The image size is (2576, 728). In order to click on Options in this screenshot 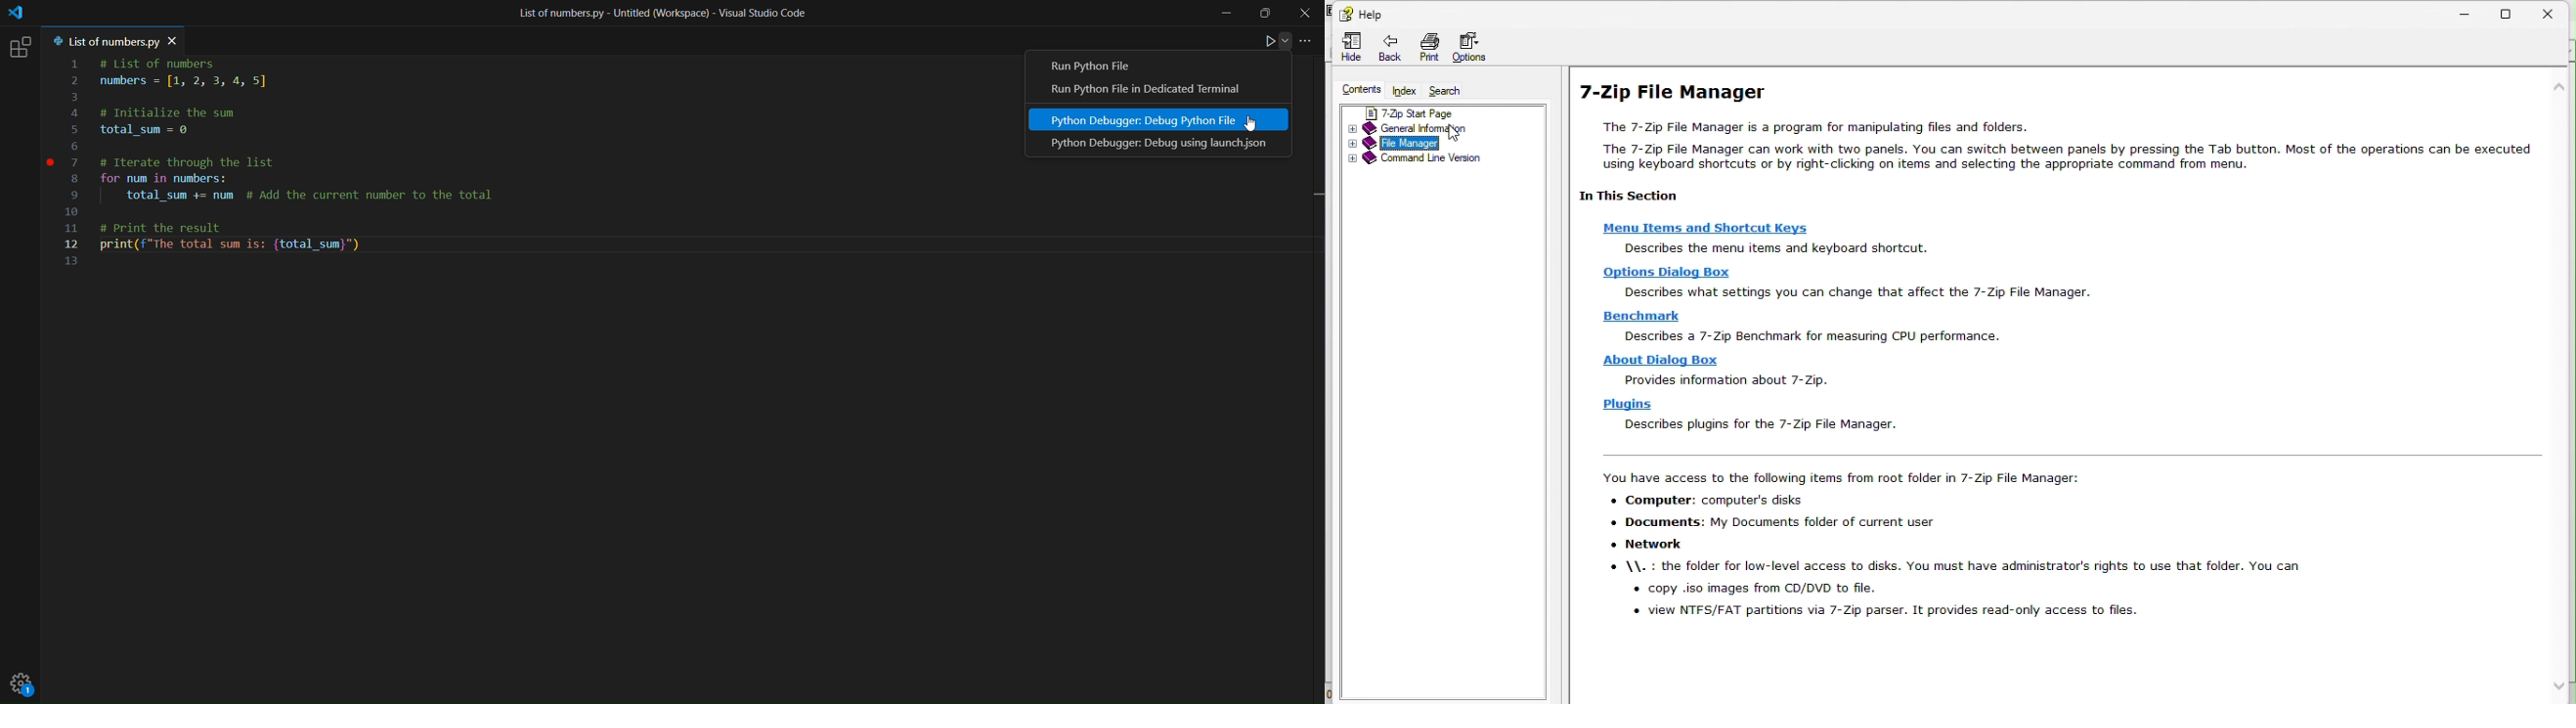, I will do `click(1479, 47)`.